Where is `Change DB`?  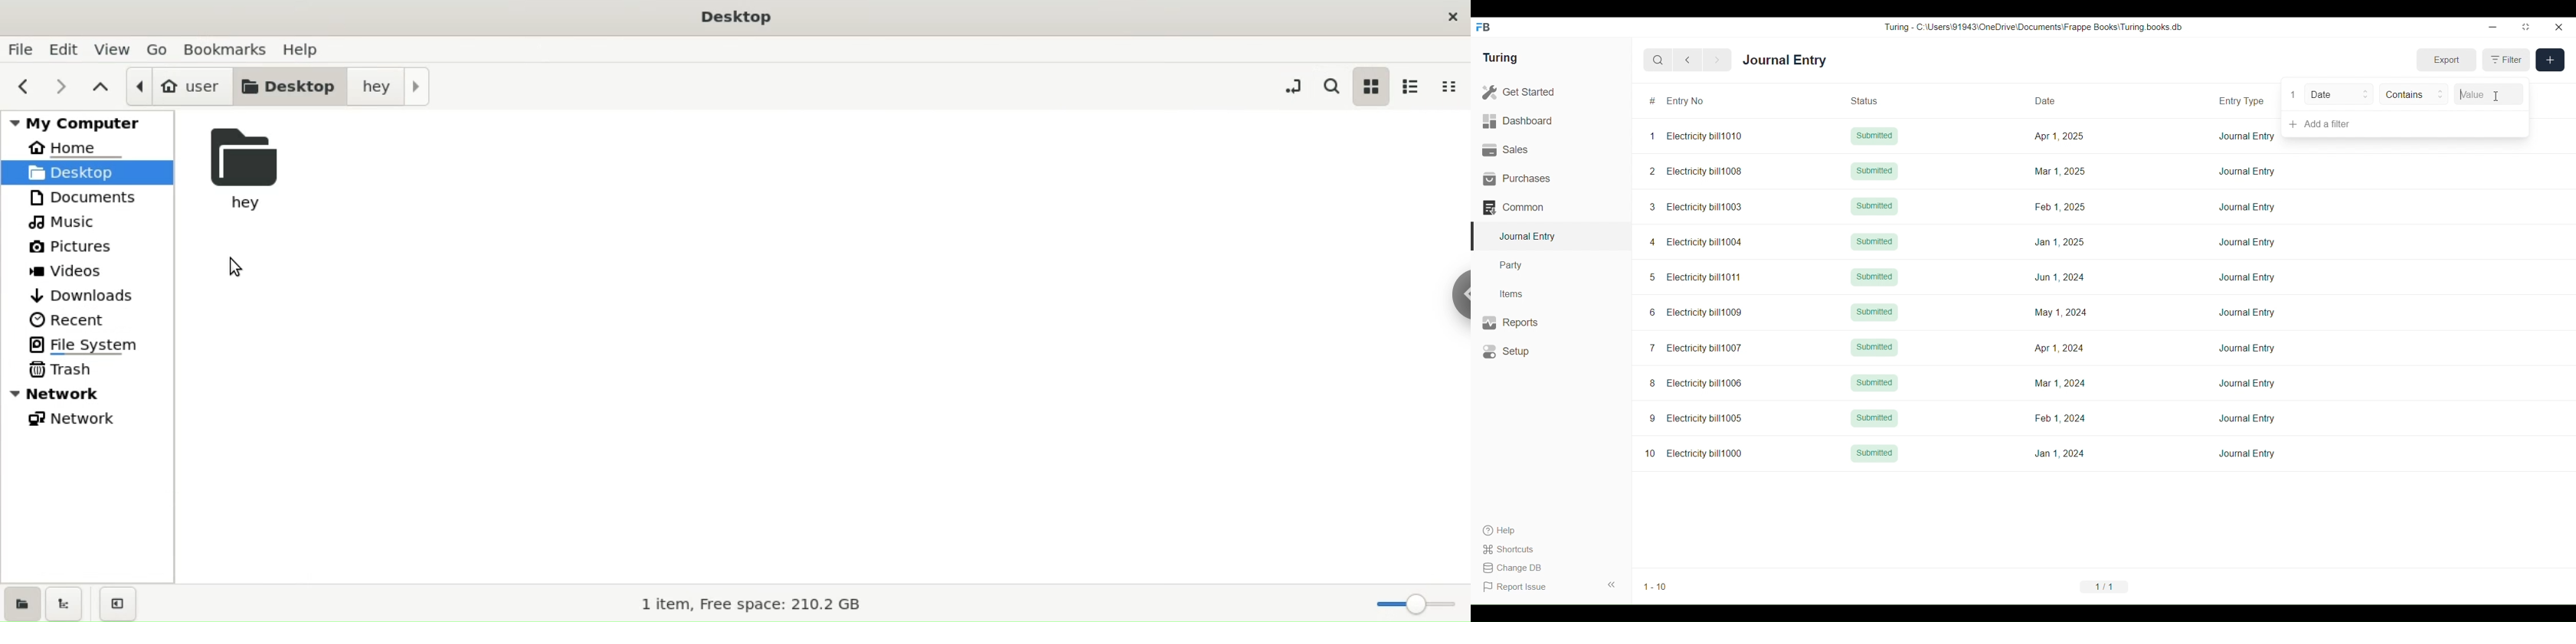 Change DB is located at coordinates (1515, 568).